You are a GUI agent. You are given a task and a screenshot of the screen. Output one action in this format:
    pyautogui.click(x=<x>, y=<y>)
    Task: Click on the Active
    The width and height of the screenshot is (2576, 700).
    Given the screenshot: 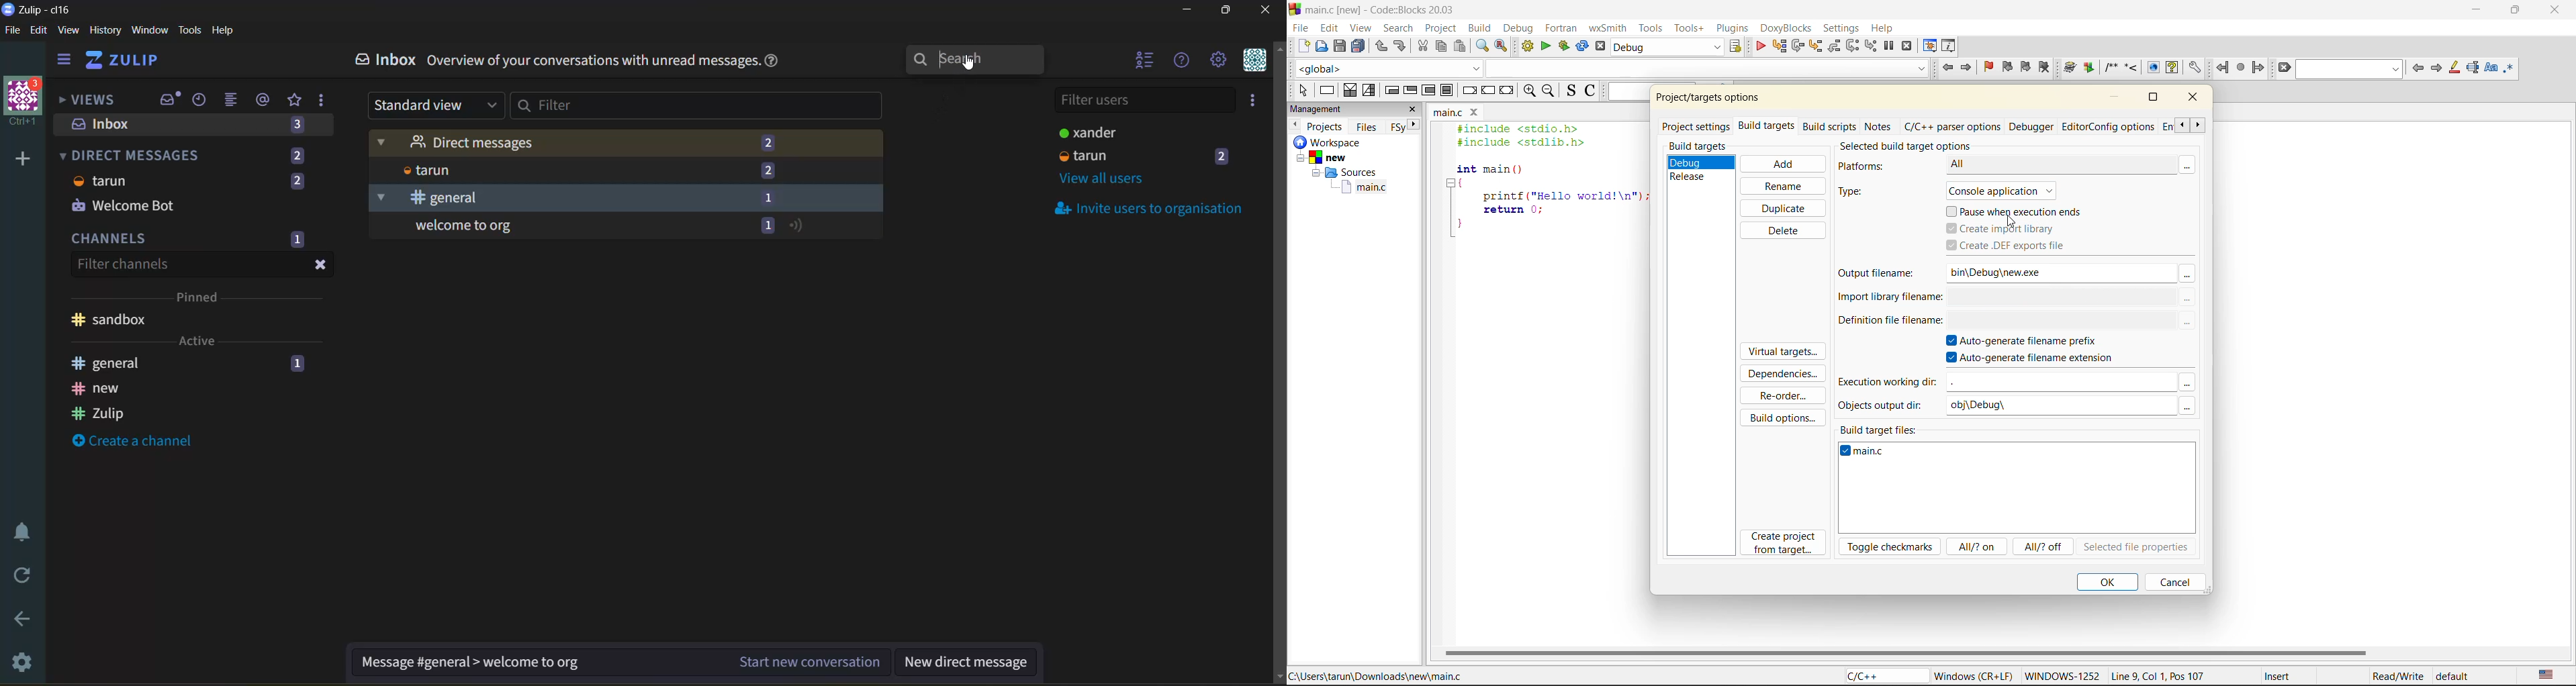 What is the action you would take?
    pyautogui.click(x=197, y=340)
    